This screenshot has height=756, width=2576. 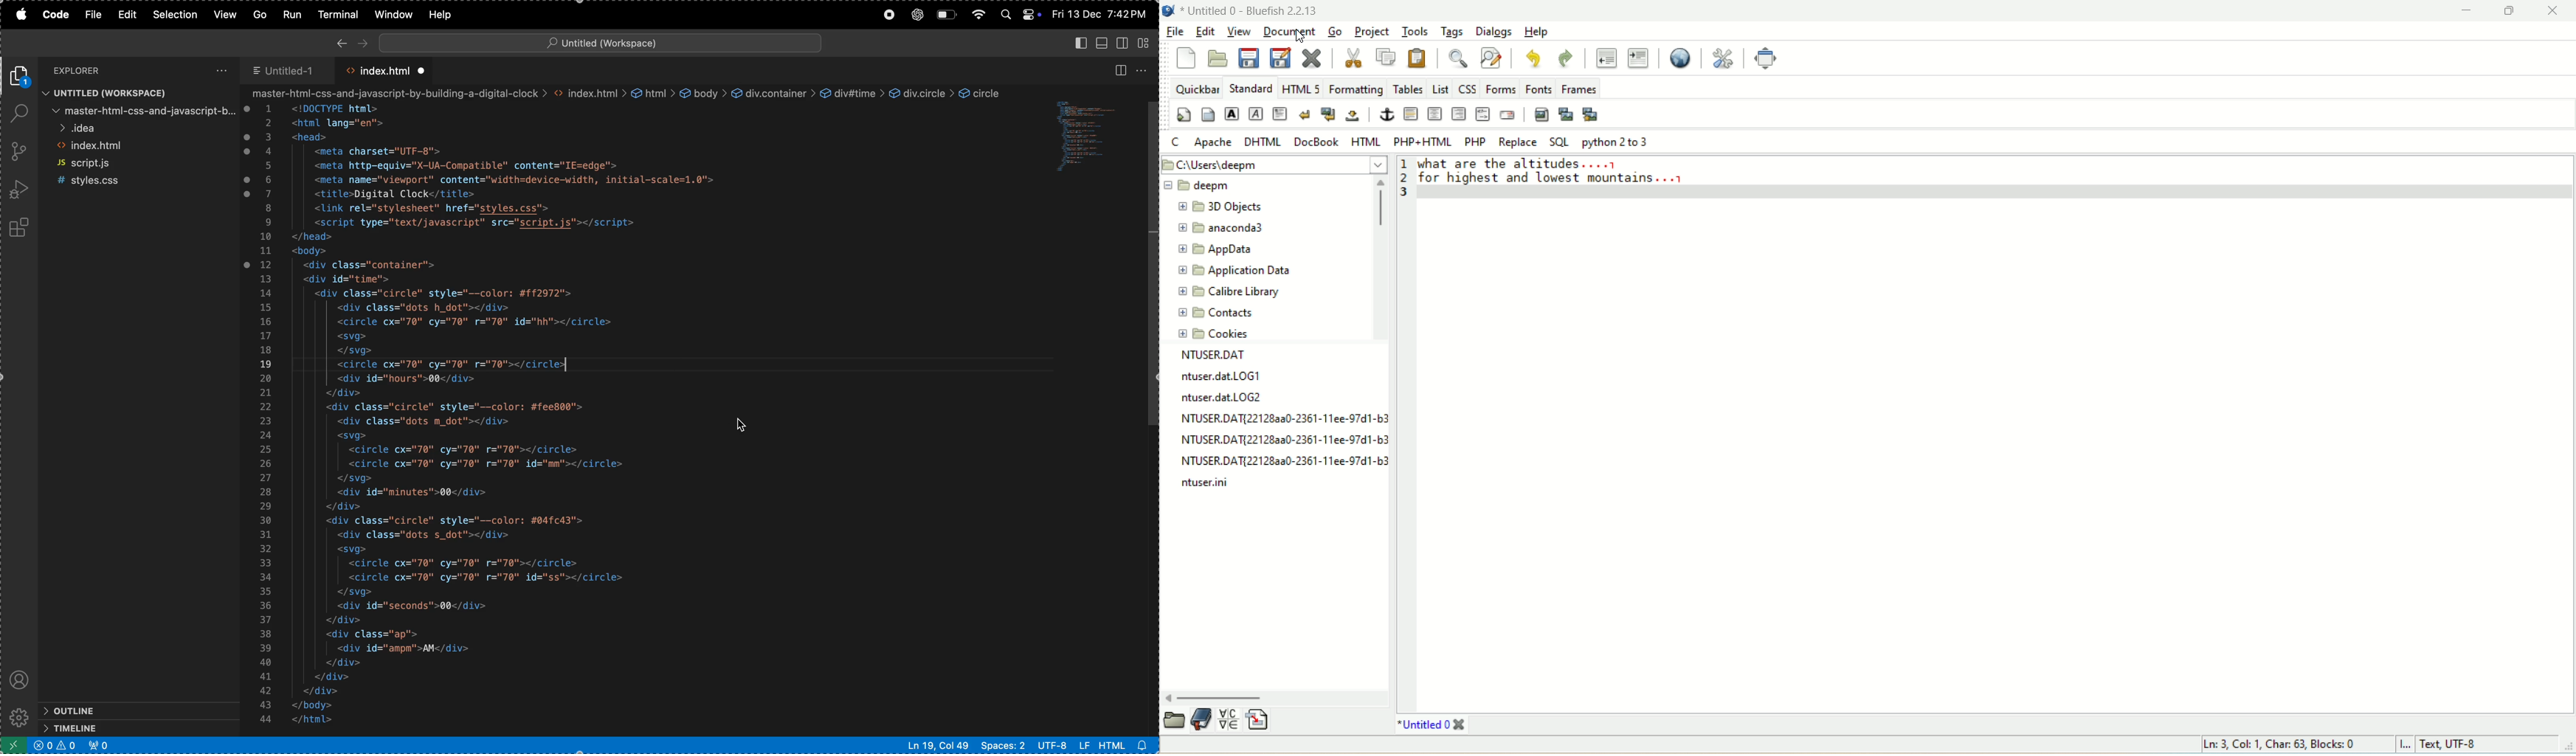 I want to click on cursor, so click(x=745, y=427).